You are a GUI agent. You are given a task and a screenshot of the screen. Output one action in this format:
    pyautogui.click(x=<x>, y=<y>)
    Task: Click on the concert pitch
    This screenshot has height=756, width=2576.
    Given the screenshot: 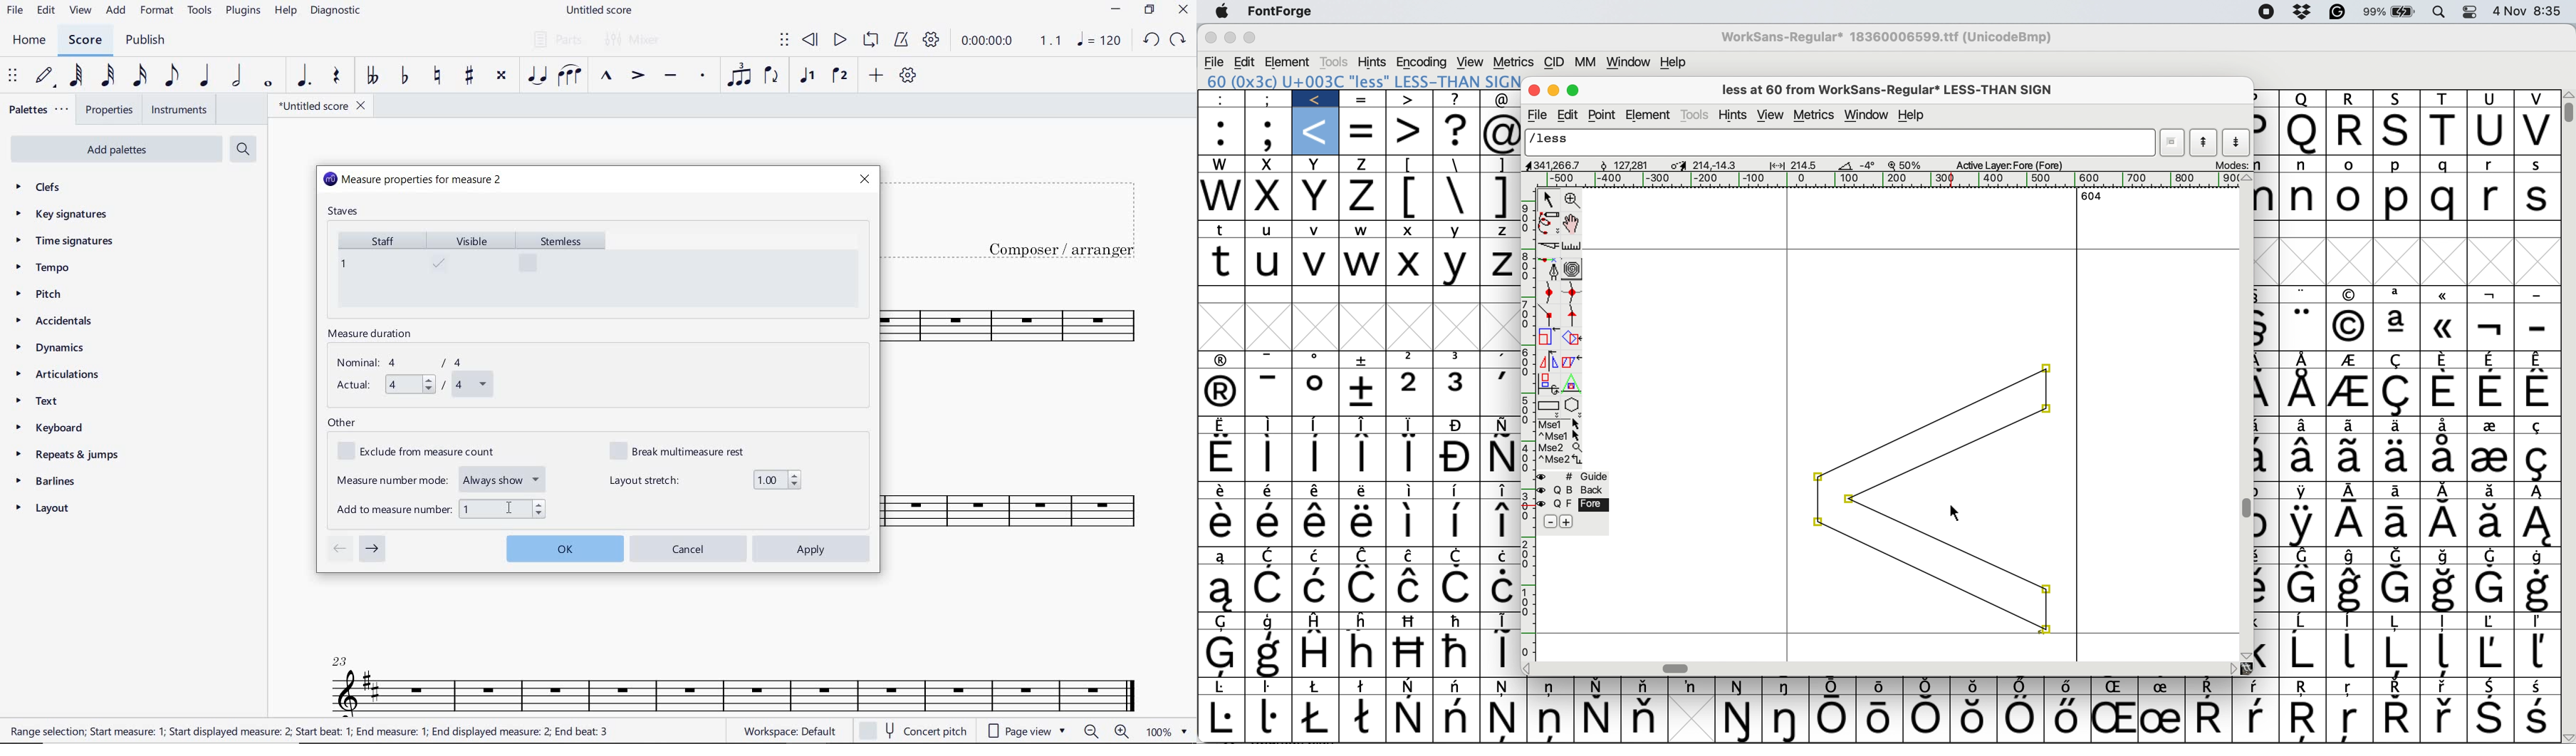 What is the action you would take?
    pyautogui.click(x=915, y=730)
    